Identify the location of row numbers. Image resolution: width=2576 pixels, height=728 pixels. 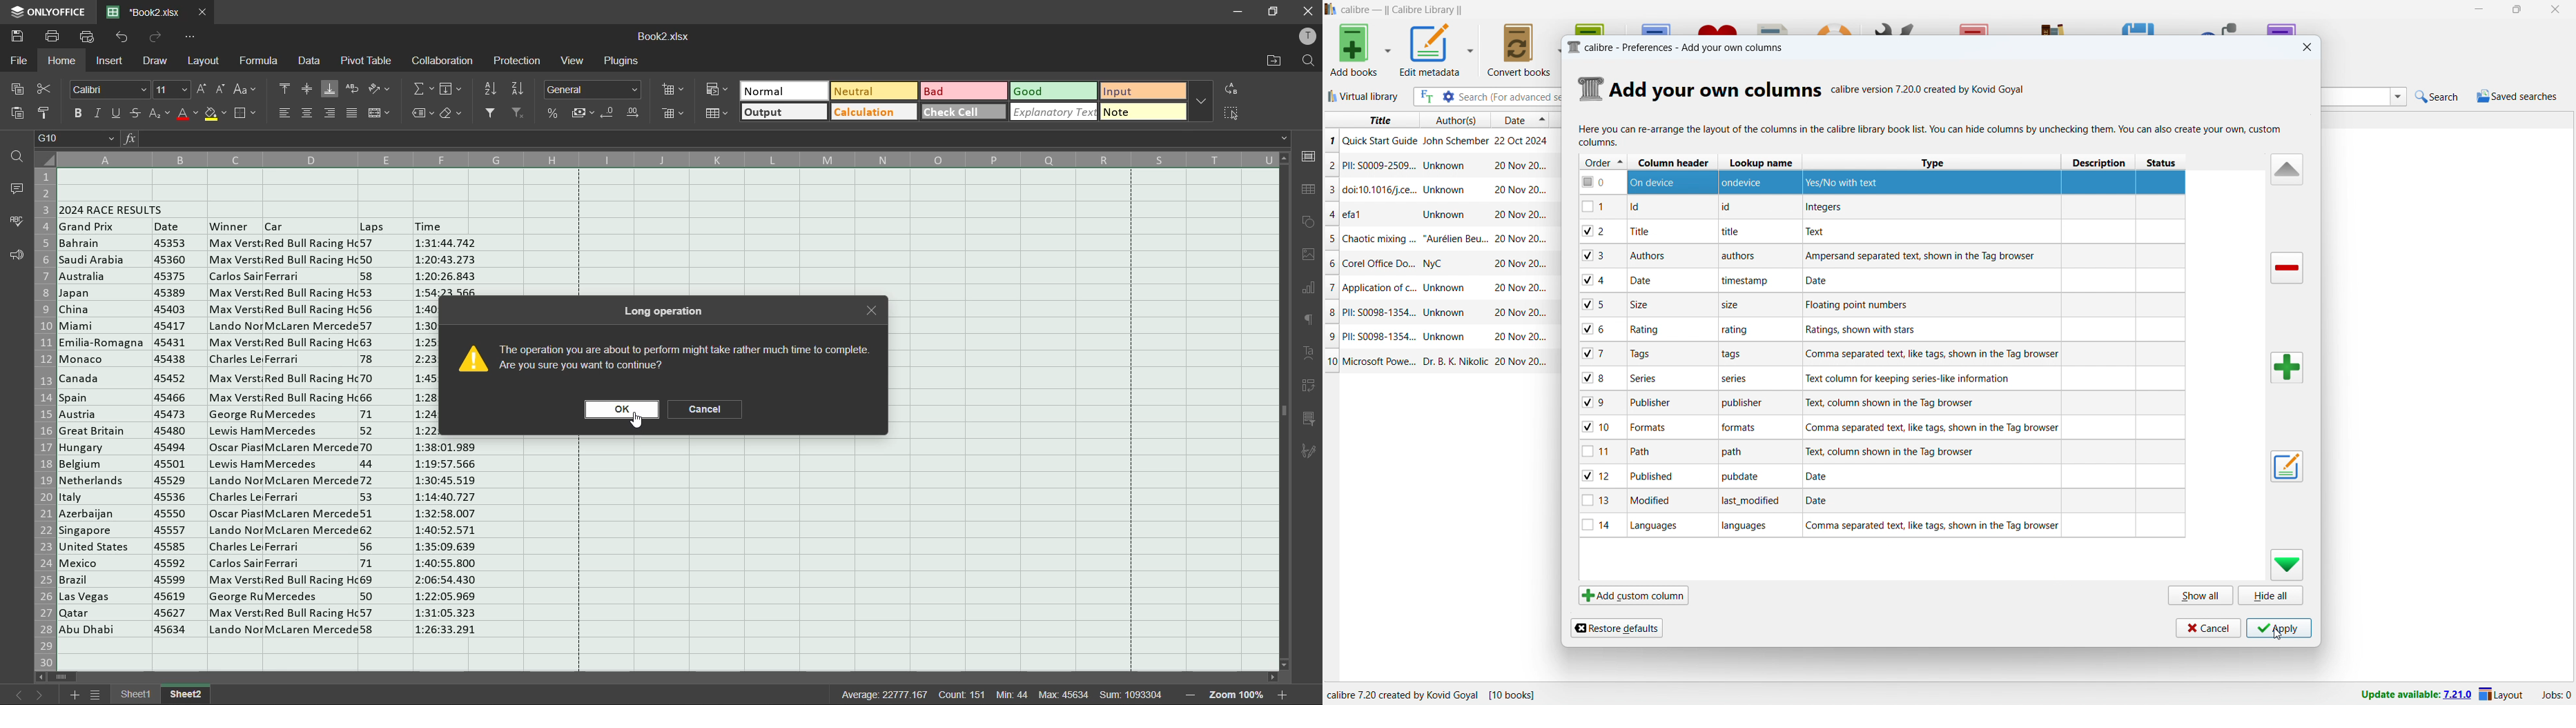
(46, 417).